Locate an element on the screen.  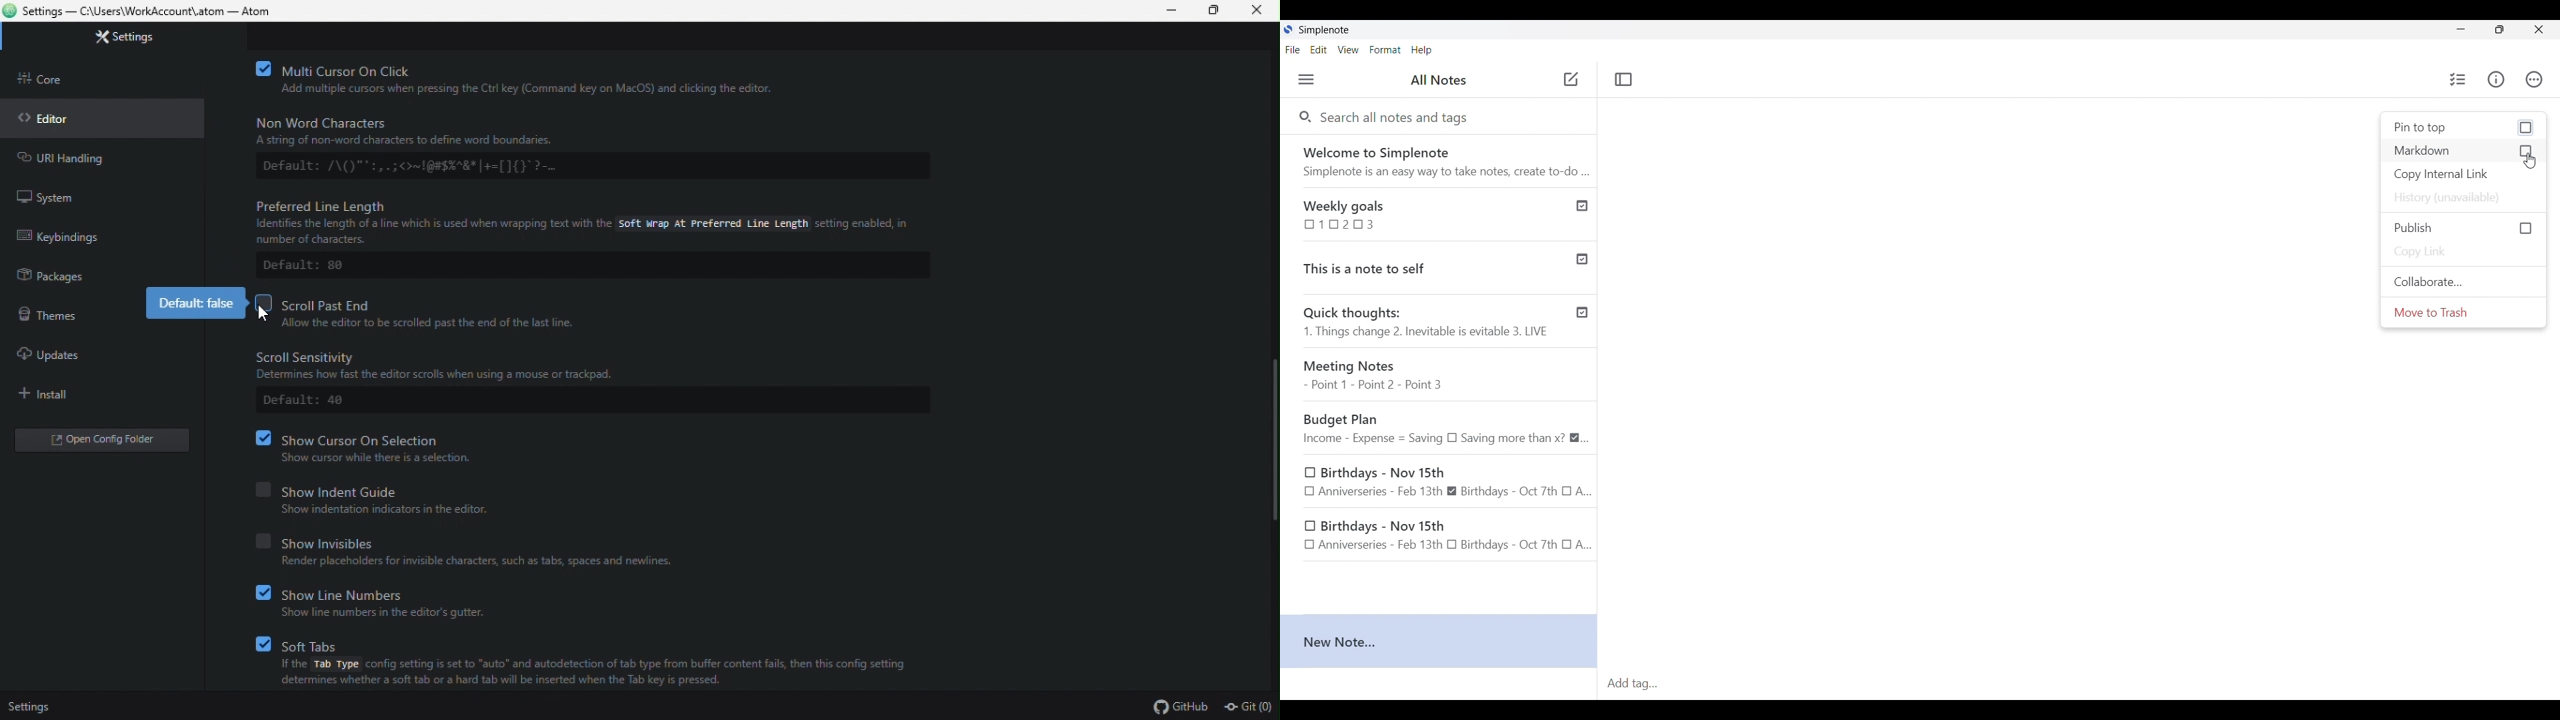
File menu is located at coordinates (1293, 49).